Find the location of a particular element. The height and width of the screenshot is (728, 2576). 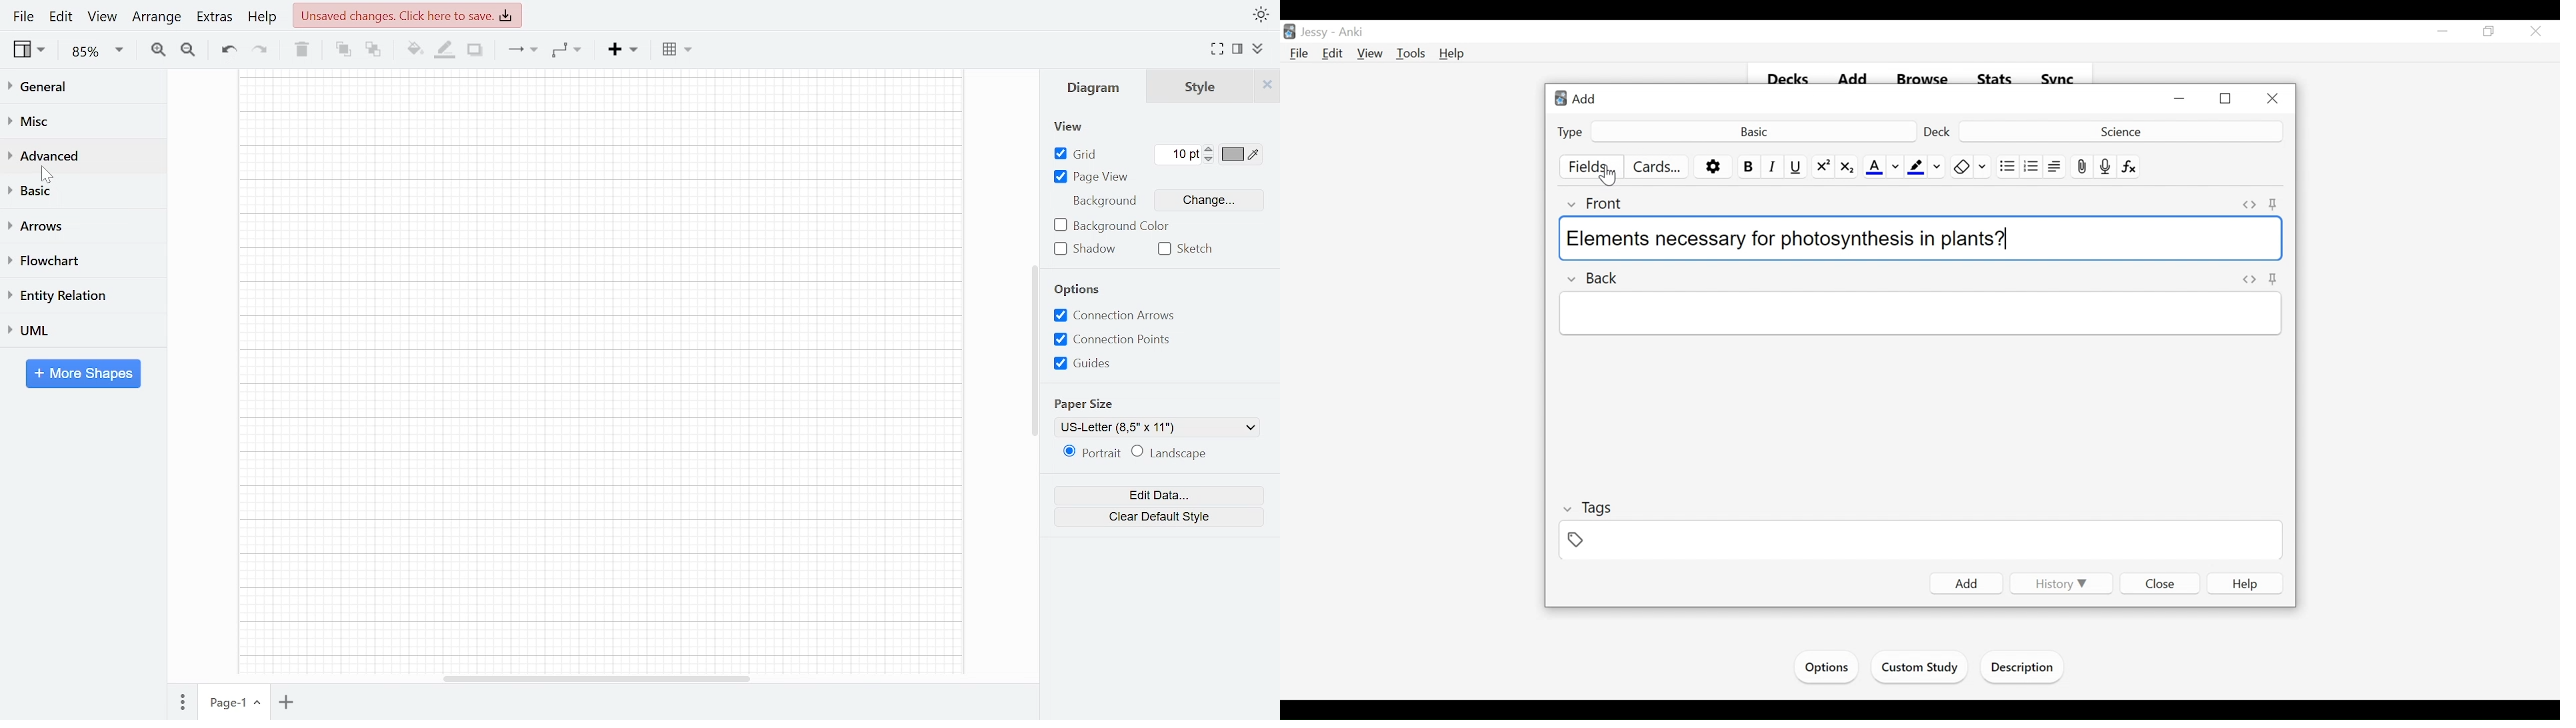

Connection is located at coordinates (521, 53).